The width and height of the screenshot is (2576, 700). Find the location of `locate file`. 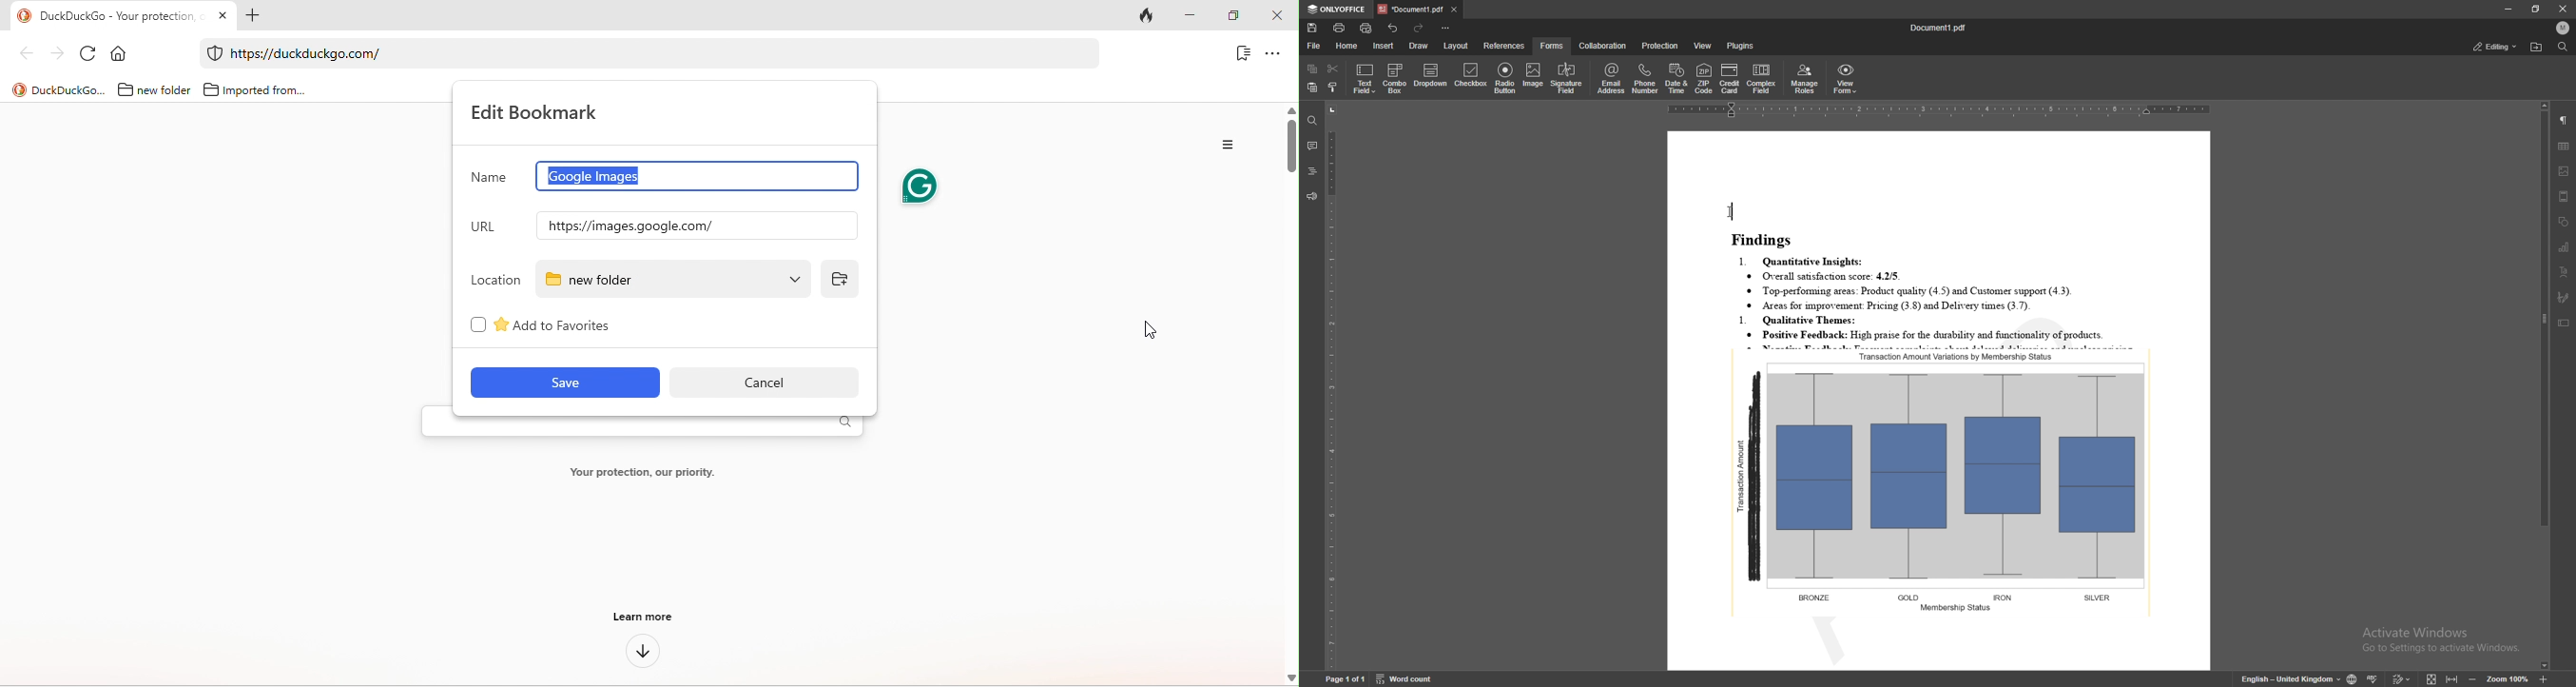

locate file is located at coordinates (2536, 48).